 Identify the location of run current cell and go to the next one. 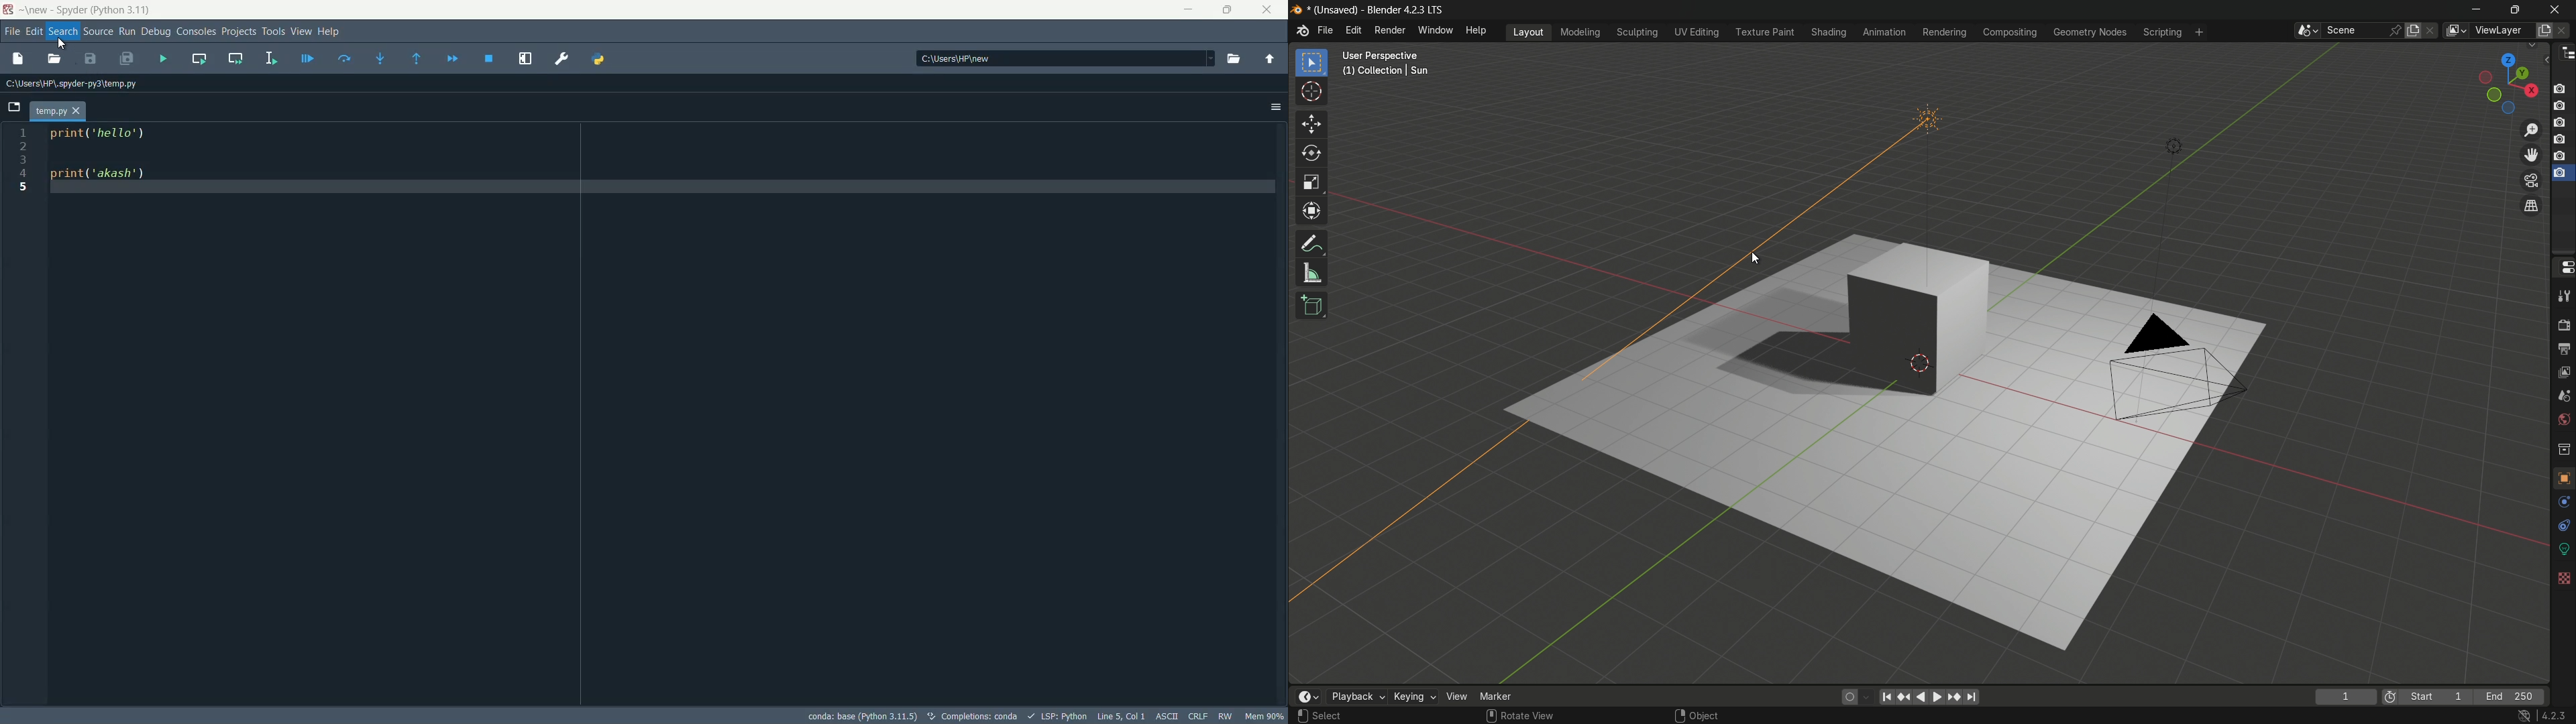
(234, 58).